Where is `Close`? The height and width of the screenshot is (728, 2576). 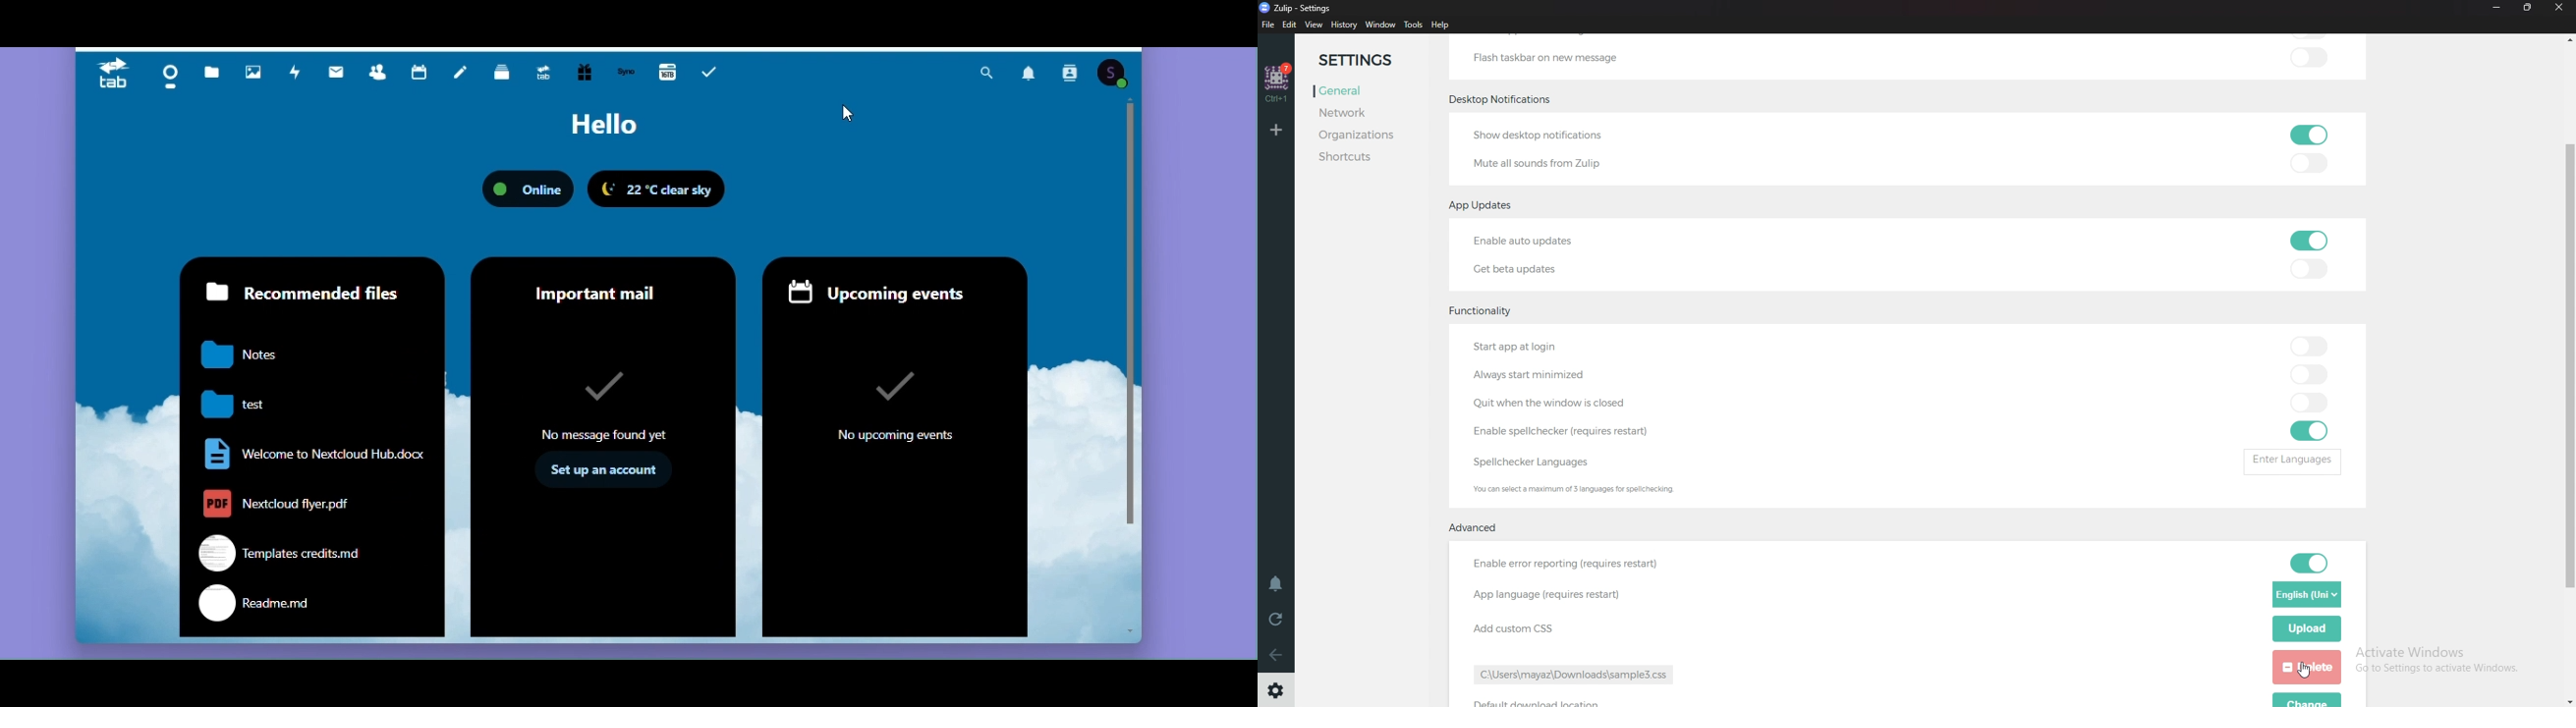 Close is located at coordinates (2560, 7).